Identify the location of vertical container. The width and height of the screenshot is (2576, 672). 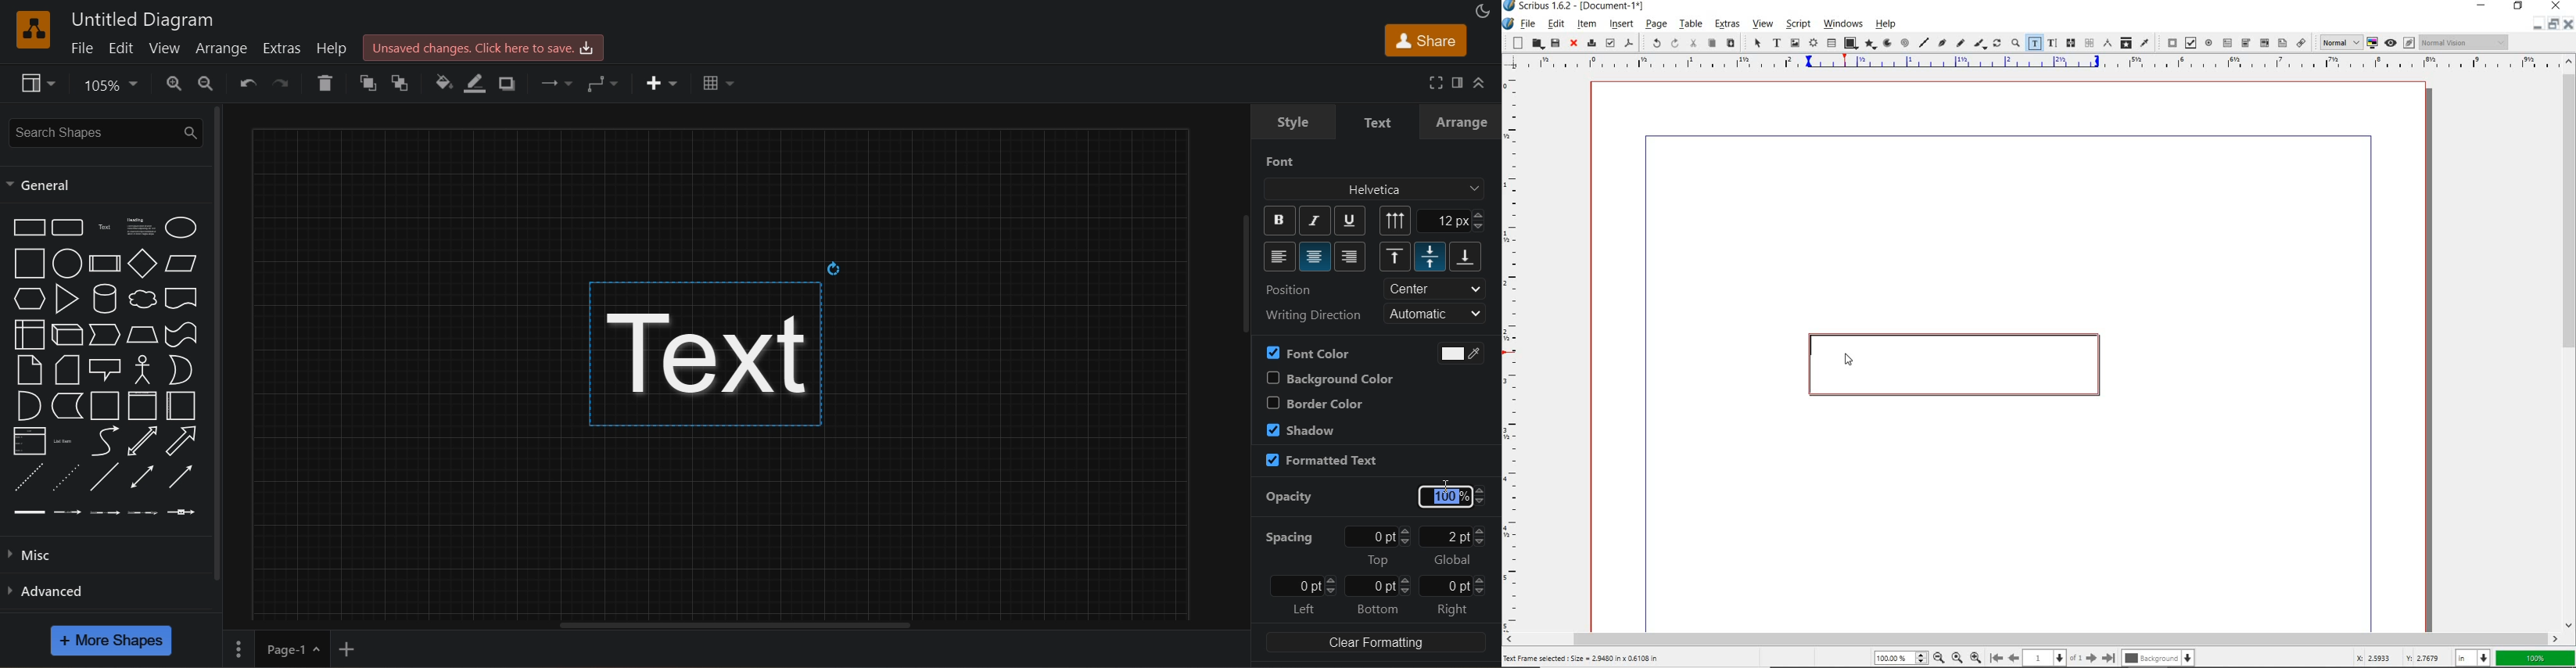
(142, 405).